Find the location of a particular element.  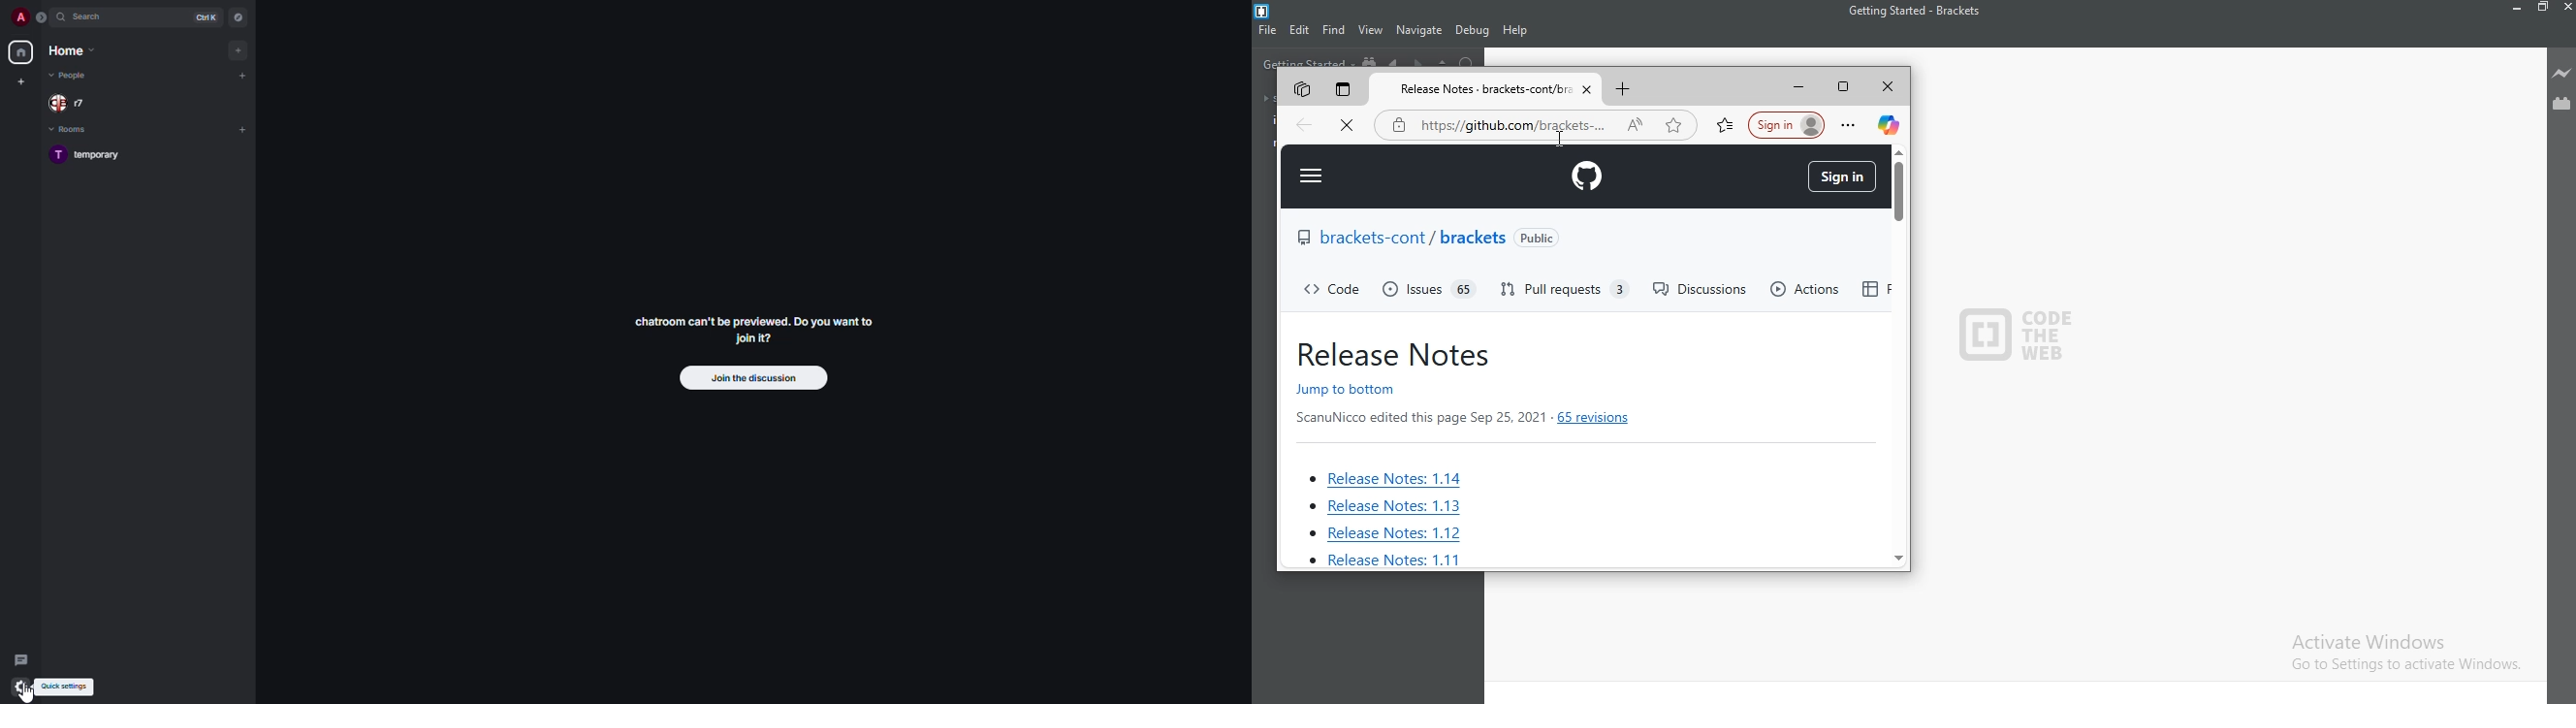

navigator is located at coordinates (238, 17).